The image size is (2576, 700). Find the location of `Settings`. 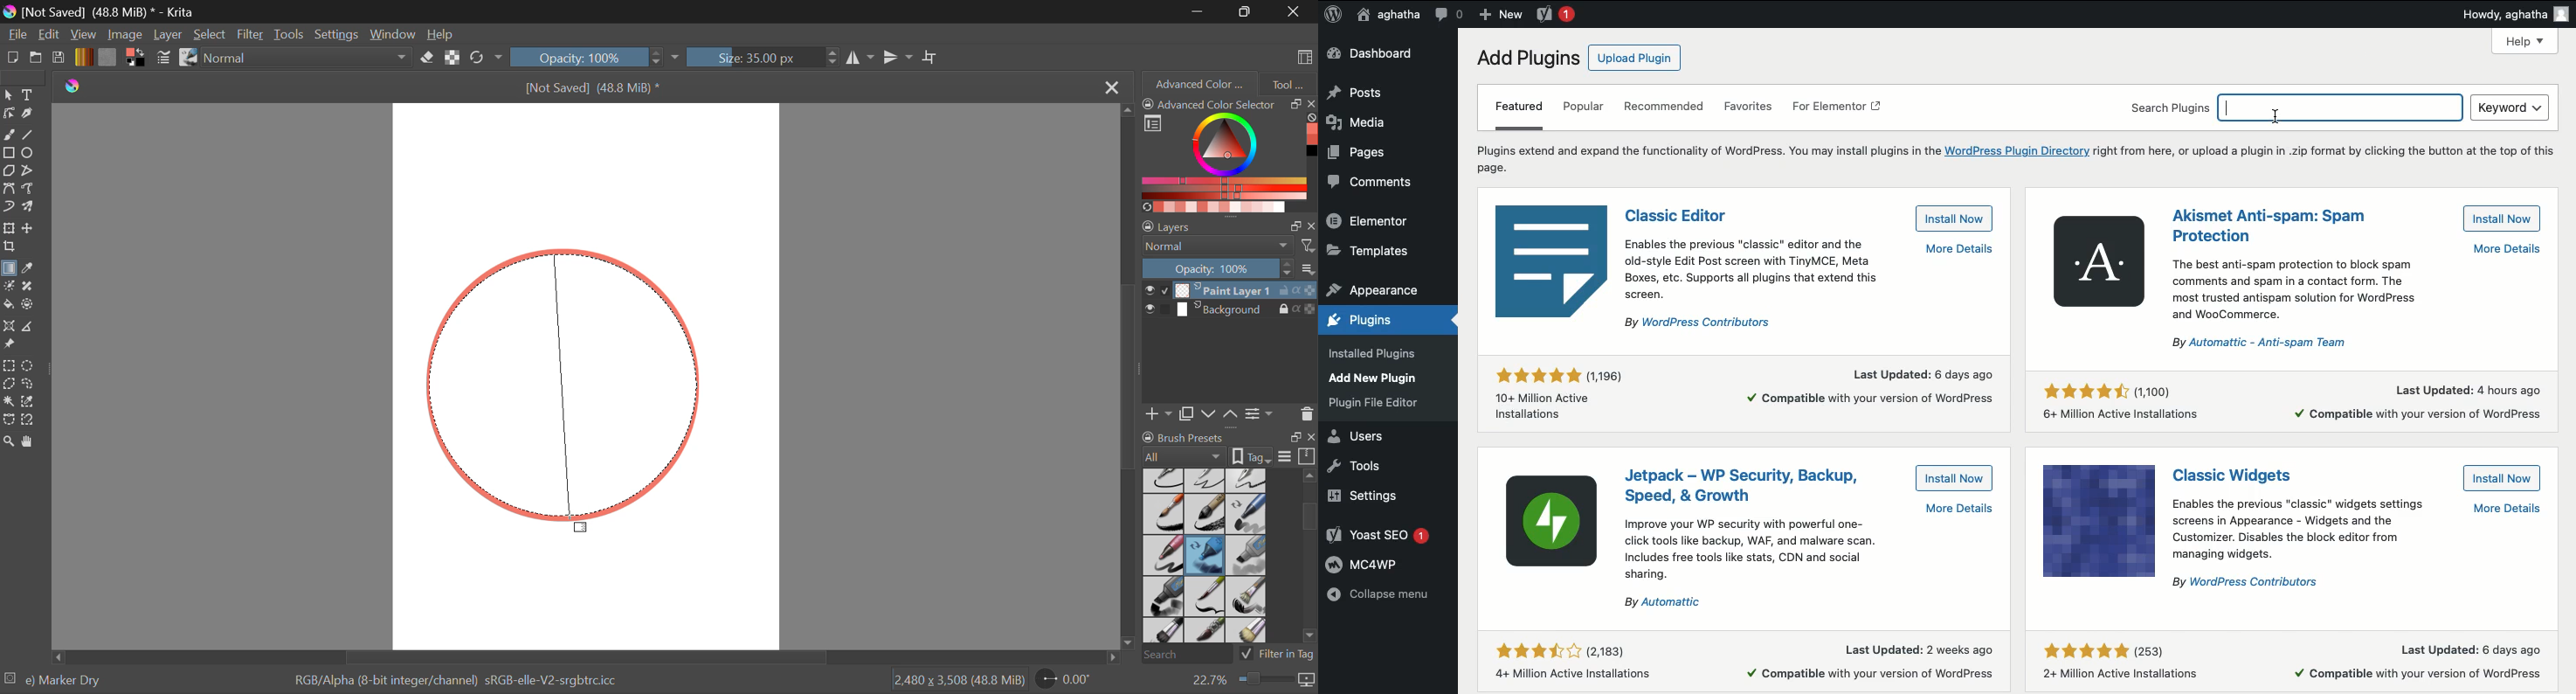

Settings is located at coordinates (1371, 496).